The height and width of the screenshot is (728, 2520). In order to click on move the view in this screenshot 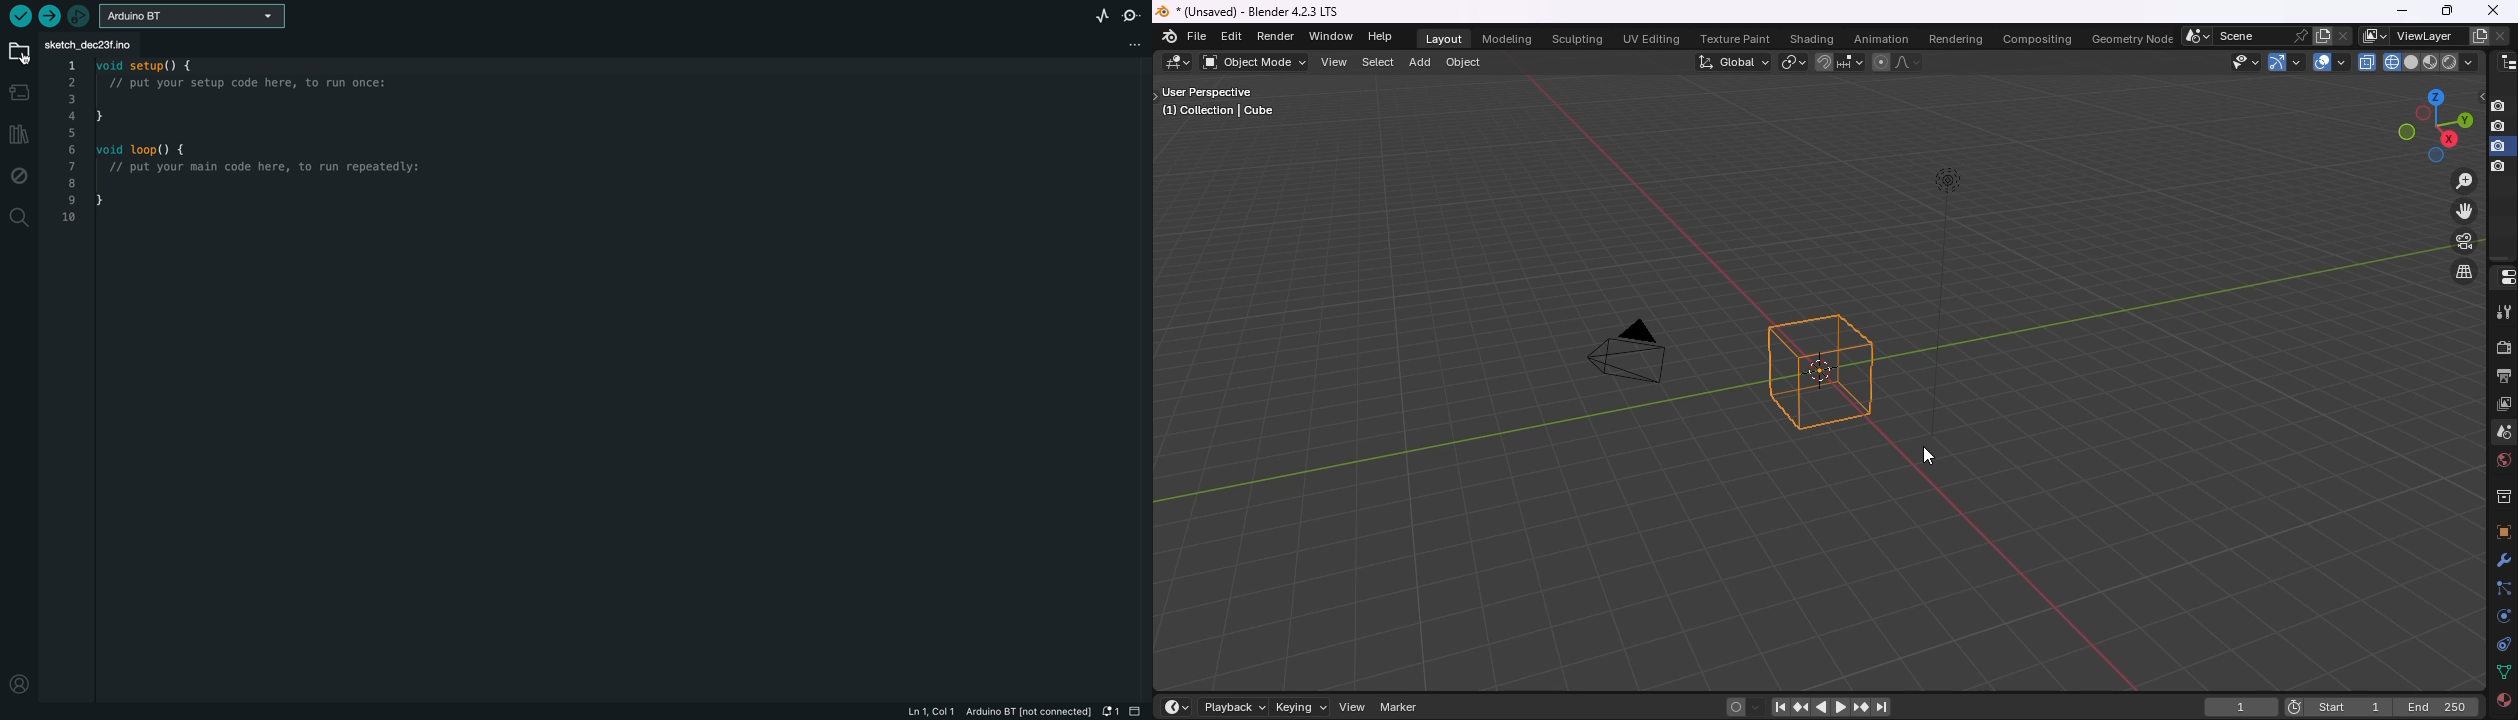, I will do `click(2463, 211)`.